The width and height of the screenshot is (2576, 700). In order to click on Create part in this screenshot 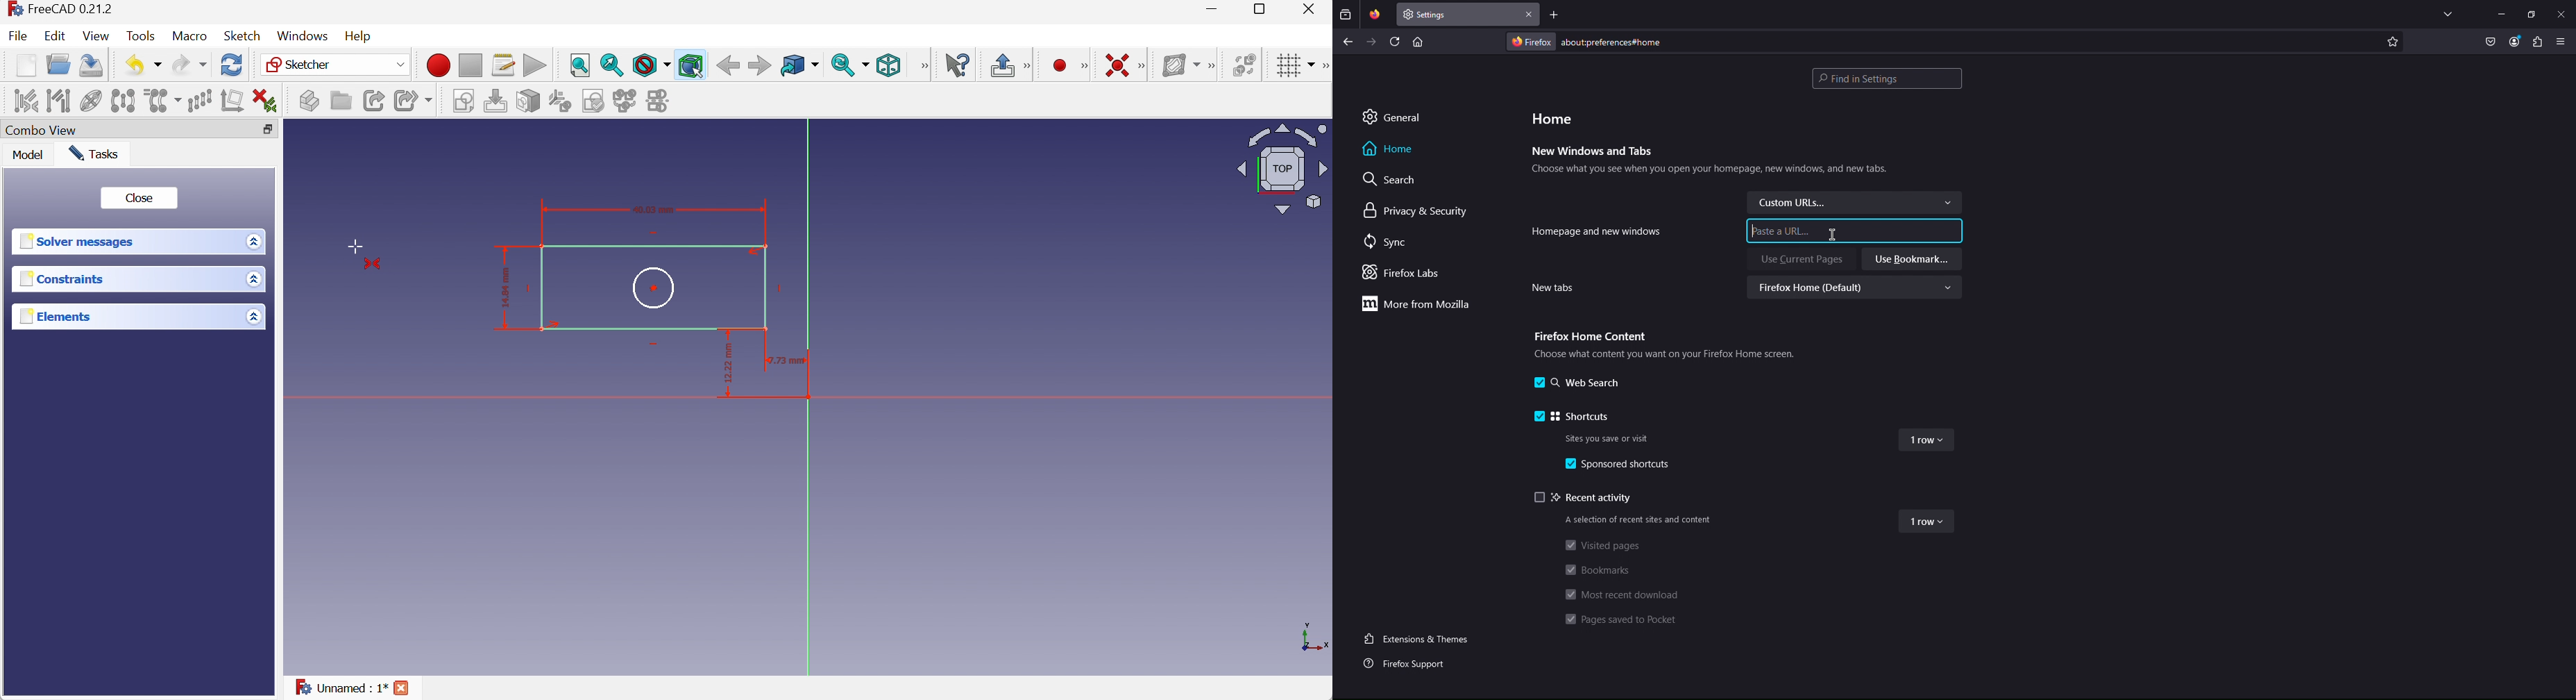, I will do `click(309, 100)`.